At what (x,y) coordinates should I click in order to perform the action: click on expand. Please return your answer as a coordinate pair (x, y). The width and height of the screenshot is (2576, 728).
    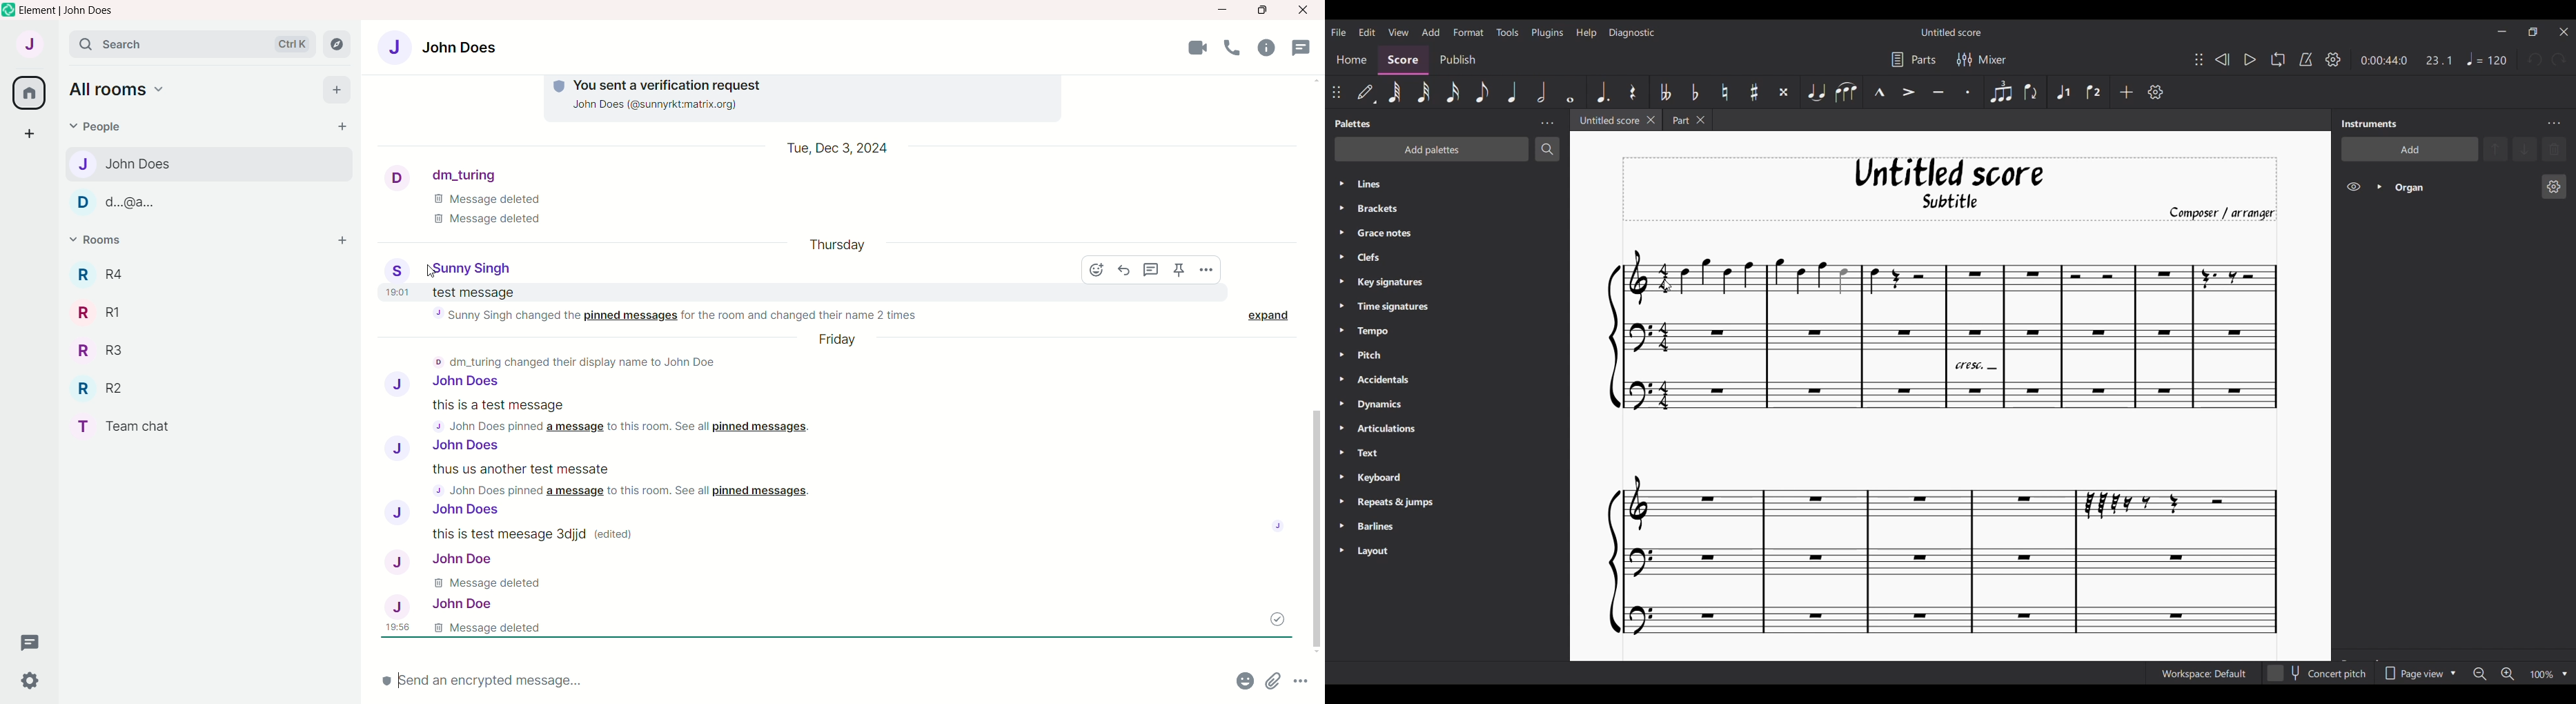
    Looking at the image, I should click on (1270, 314).